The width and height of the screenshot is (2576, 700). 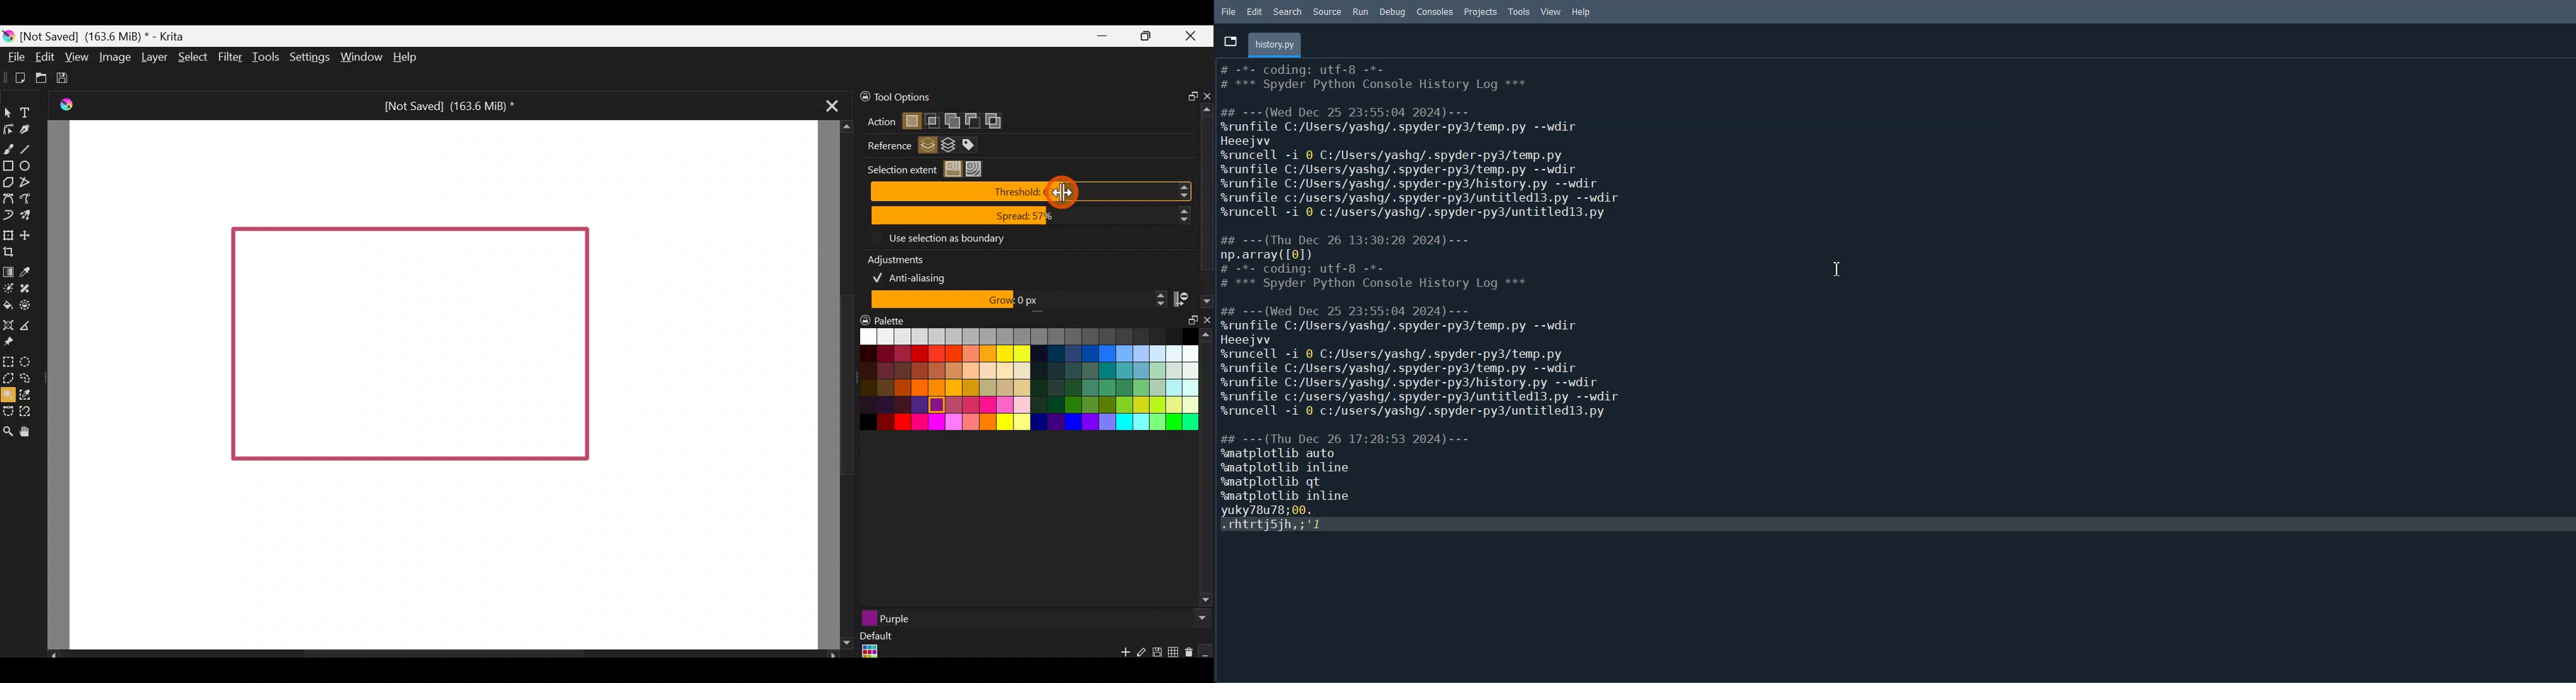 What do you see at coordinates (918, 276) in the screenshot?
I see `Anti-aliasing` at bounding box center [918, 276].